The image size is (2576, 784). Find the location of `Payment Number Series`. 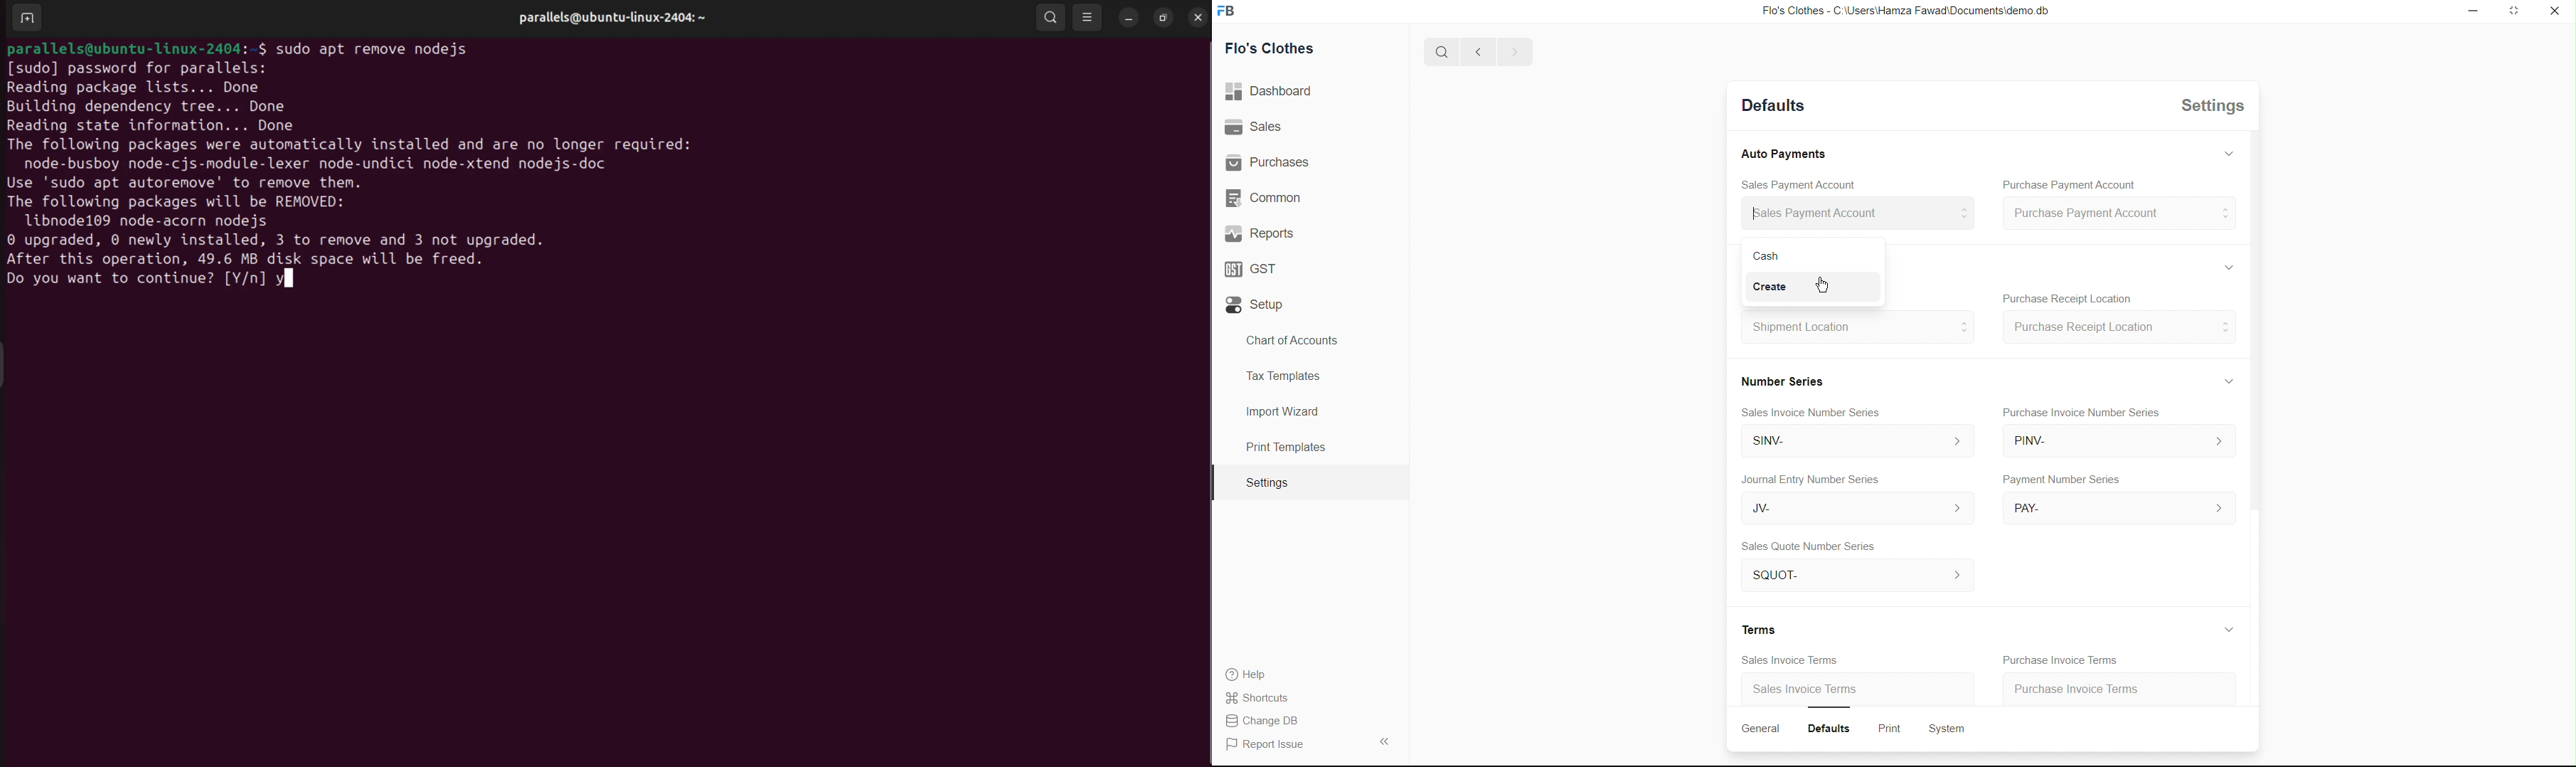

Payment Number Series is located at coordinates (2060, 480).